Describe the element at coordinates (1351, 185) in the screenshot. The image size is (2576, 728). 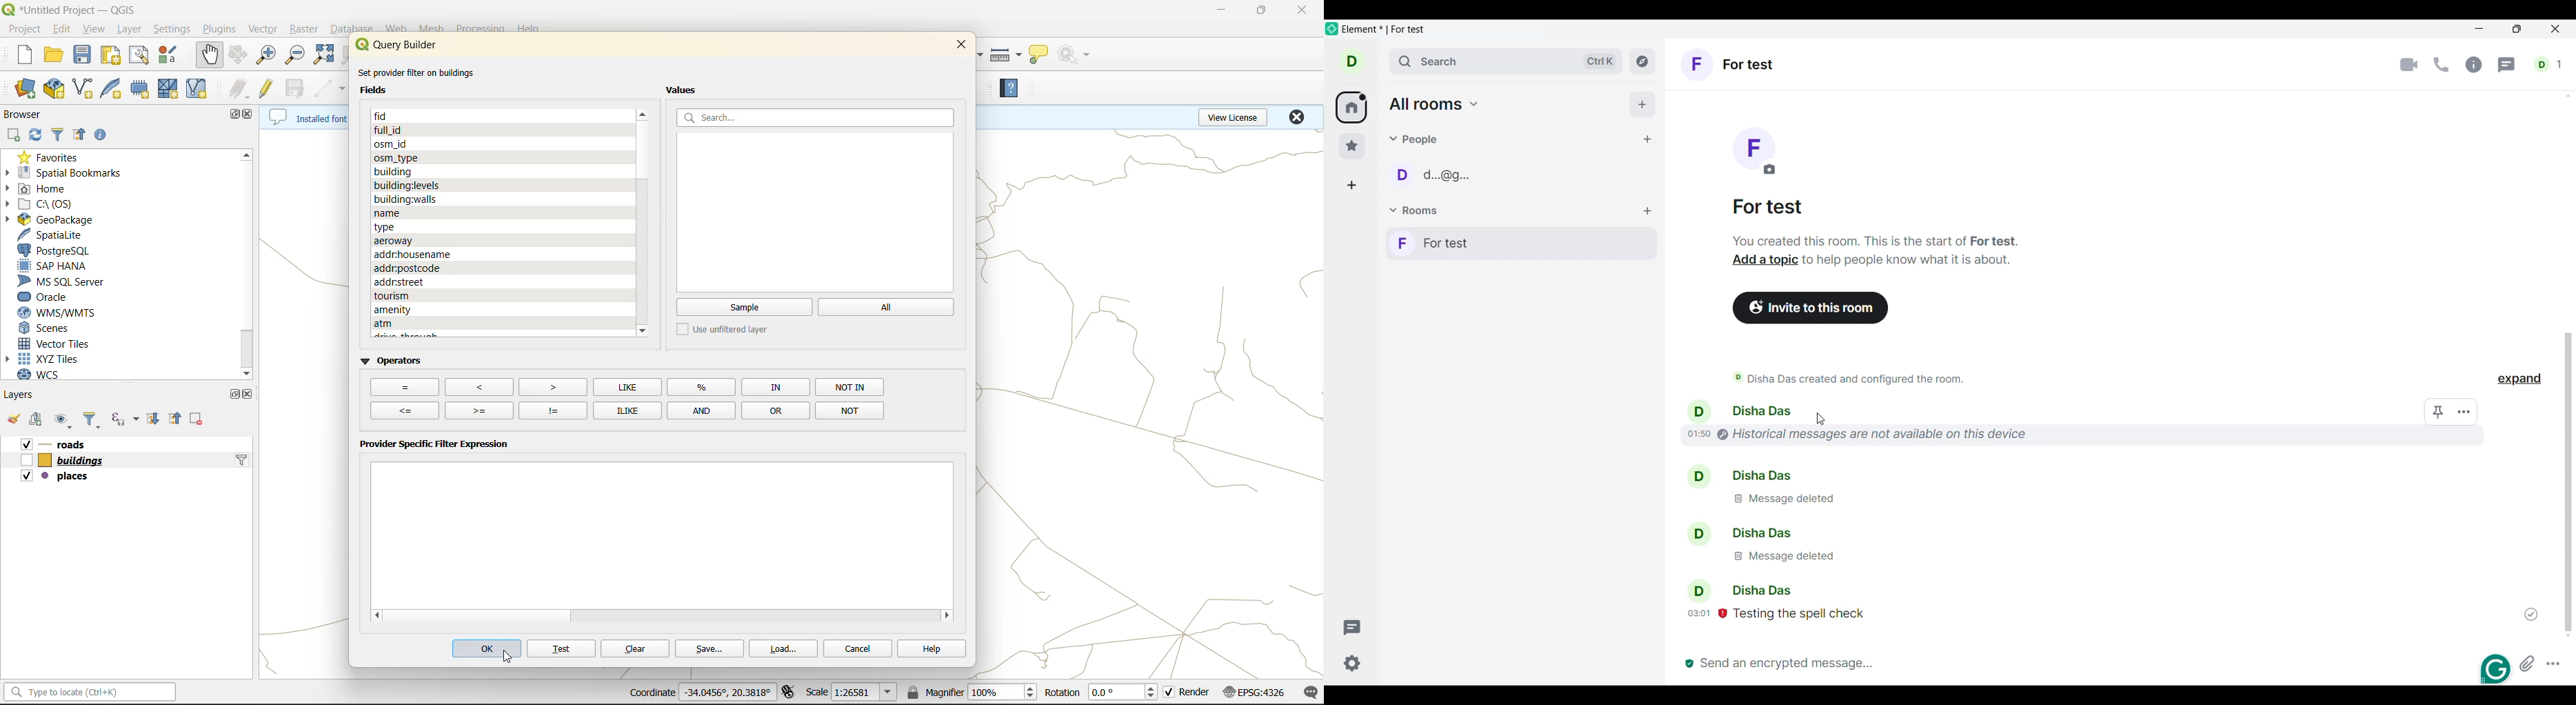
I see `Create a space` at that location.